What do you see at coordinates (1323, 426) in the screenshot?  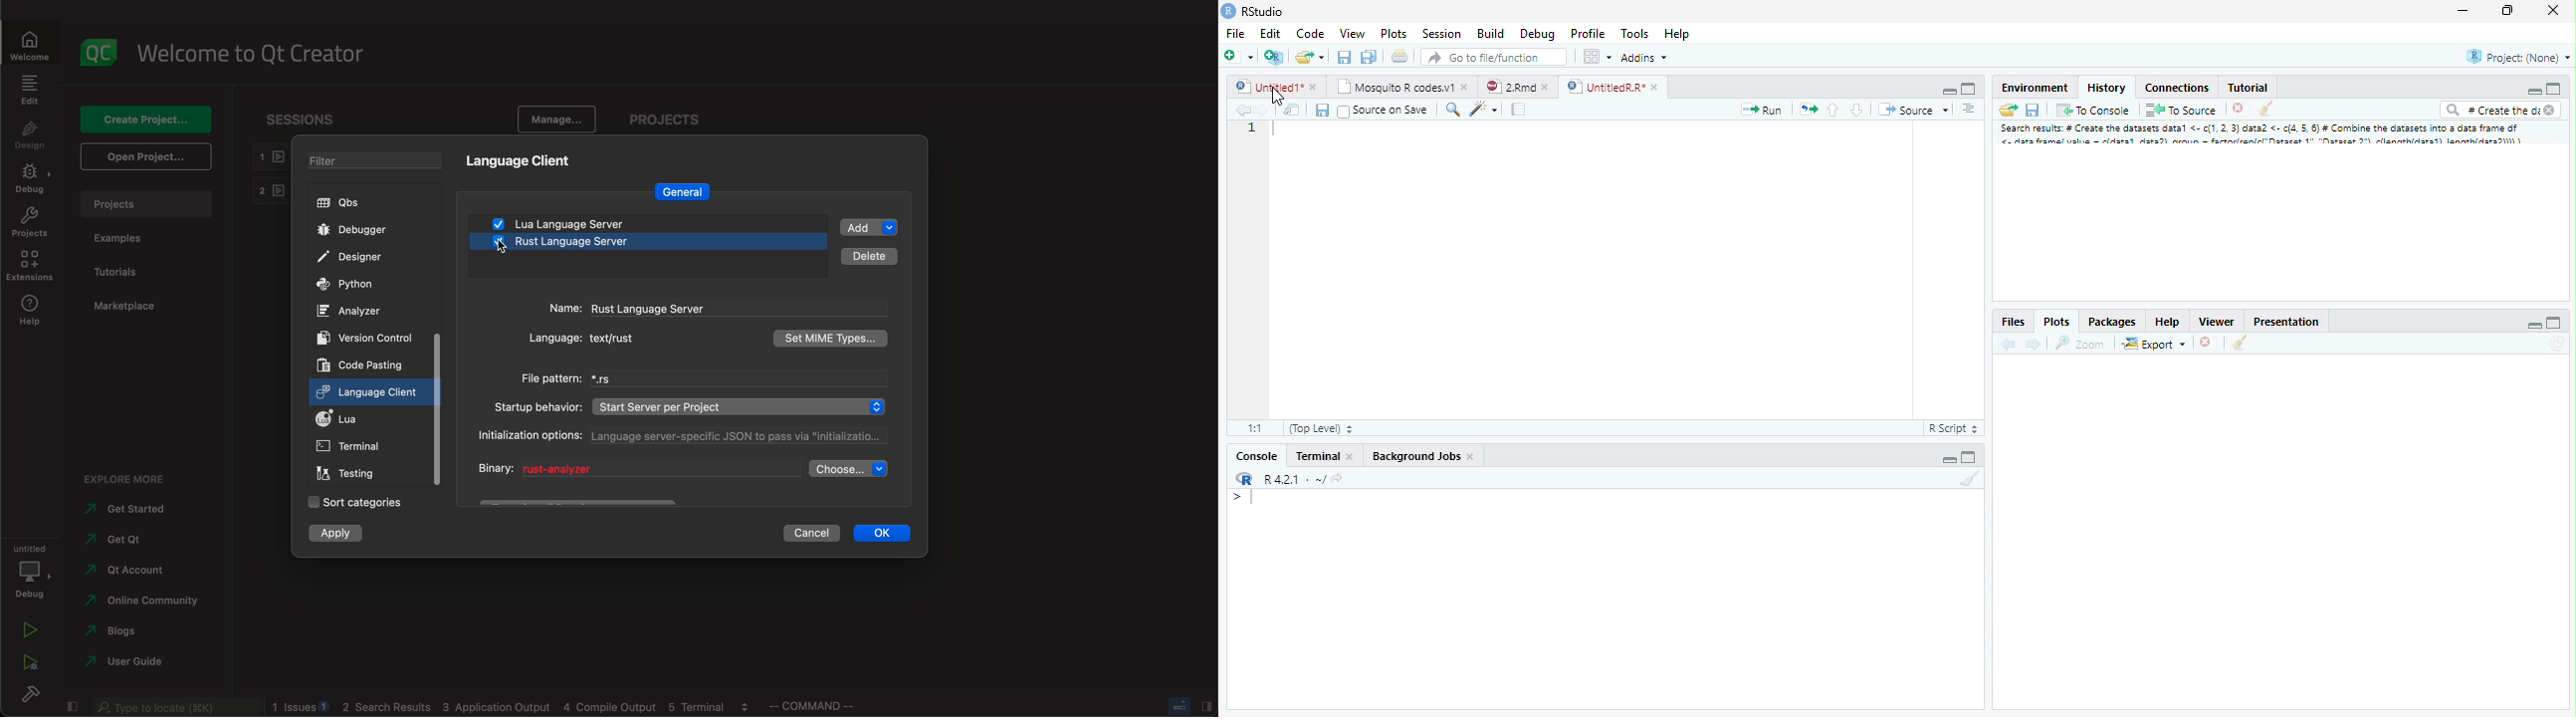 I see `Top level` at bounding box center [1323, 426].